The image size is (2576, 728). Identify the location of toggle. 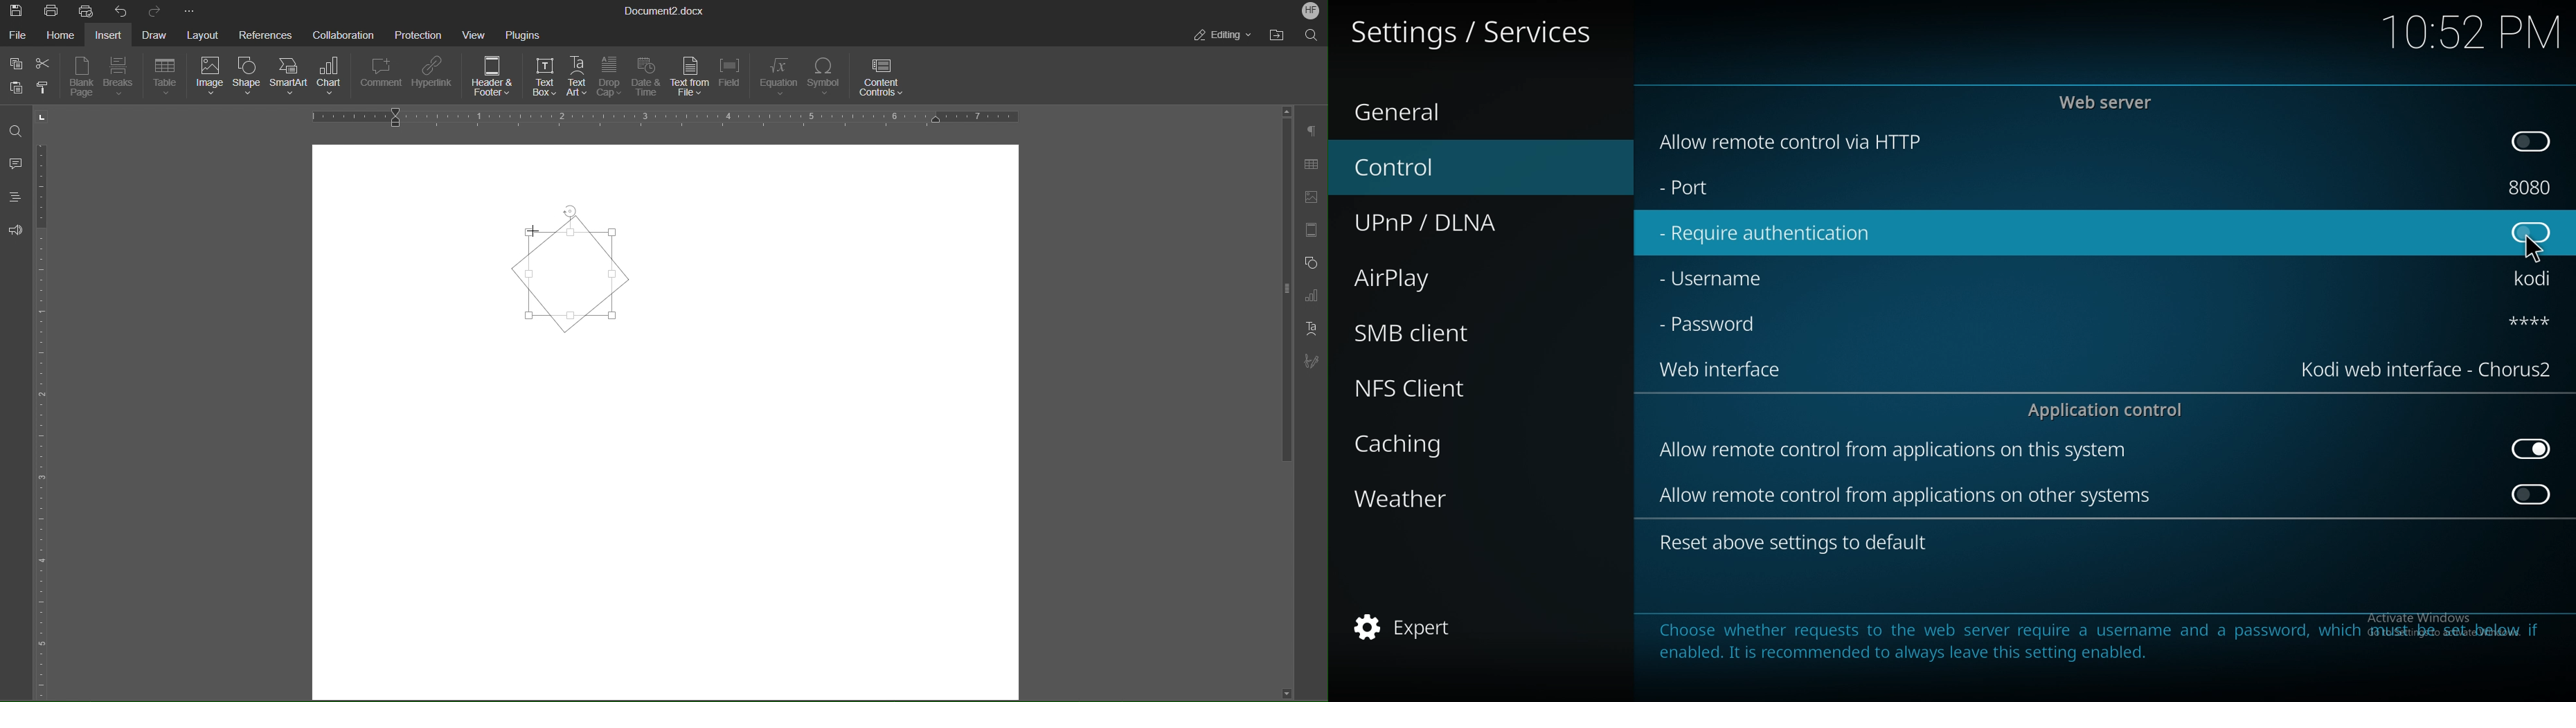
(2534, 493).